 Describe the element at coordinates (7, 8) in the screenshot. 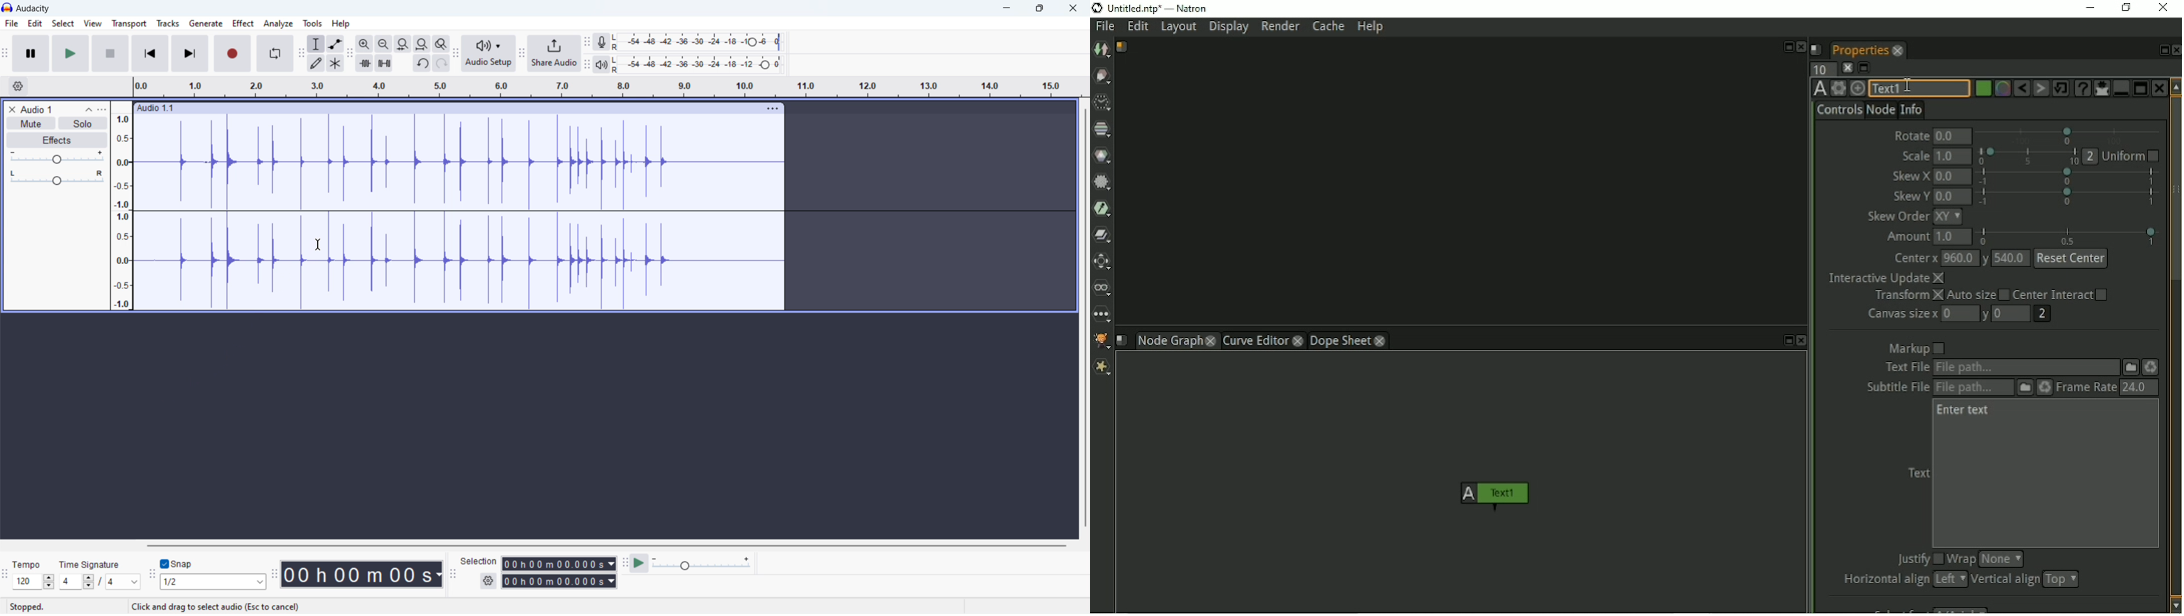

I see `logo` at that location.